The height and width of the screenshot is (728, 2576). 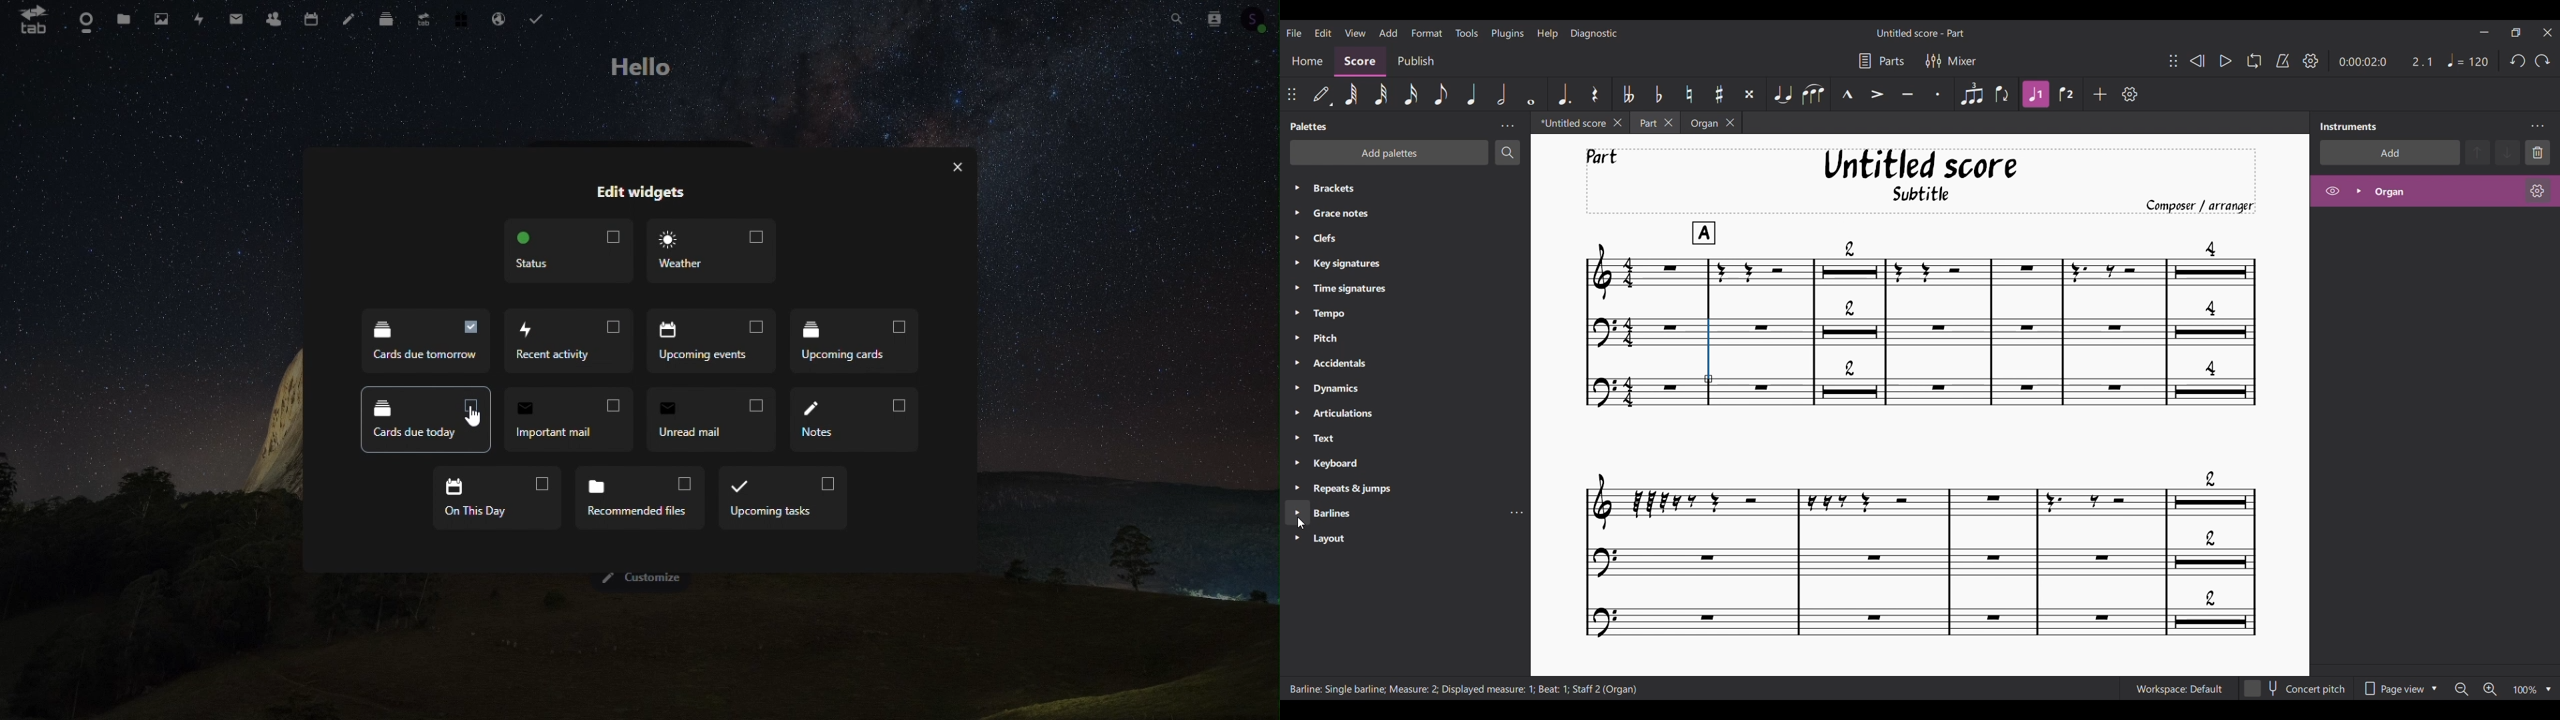 I want to click on Files, so click(x=123, y=21).